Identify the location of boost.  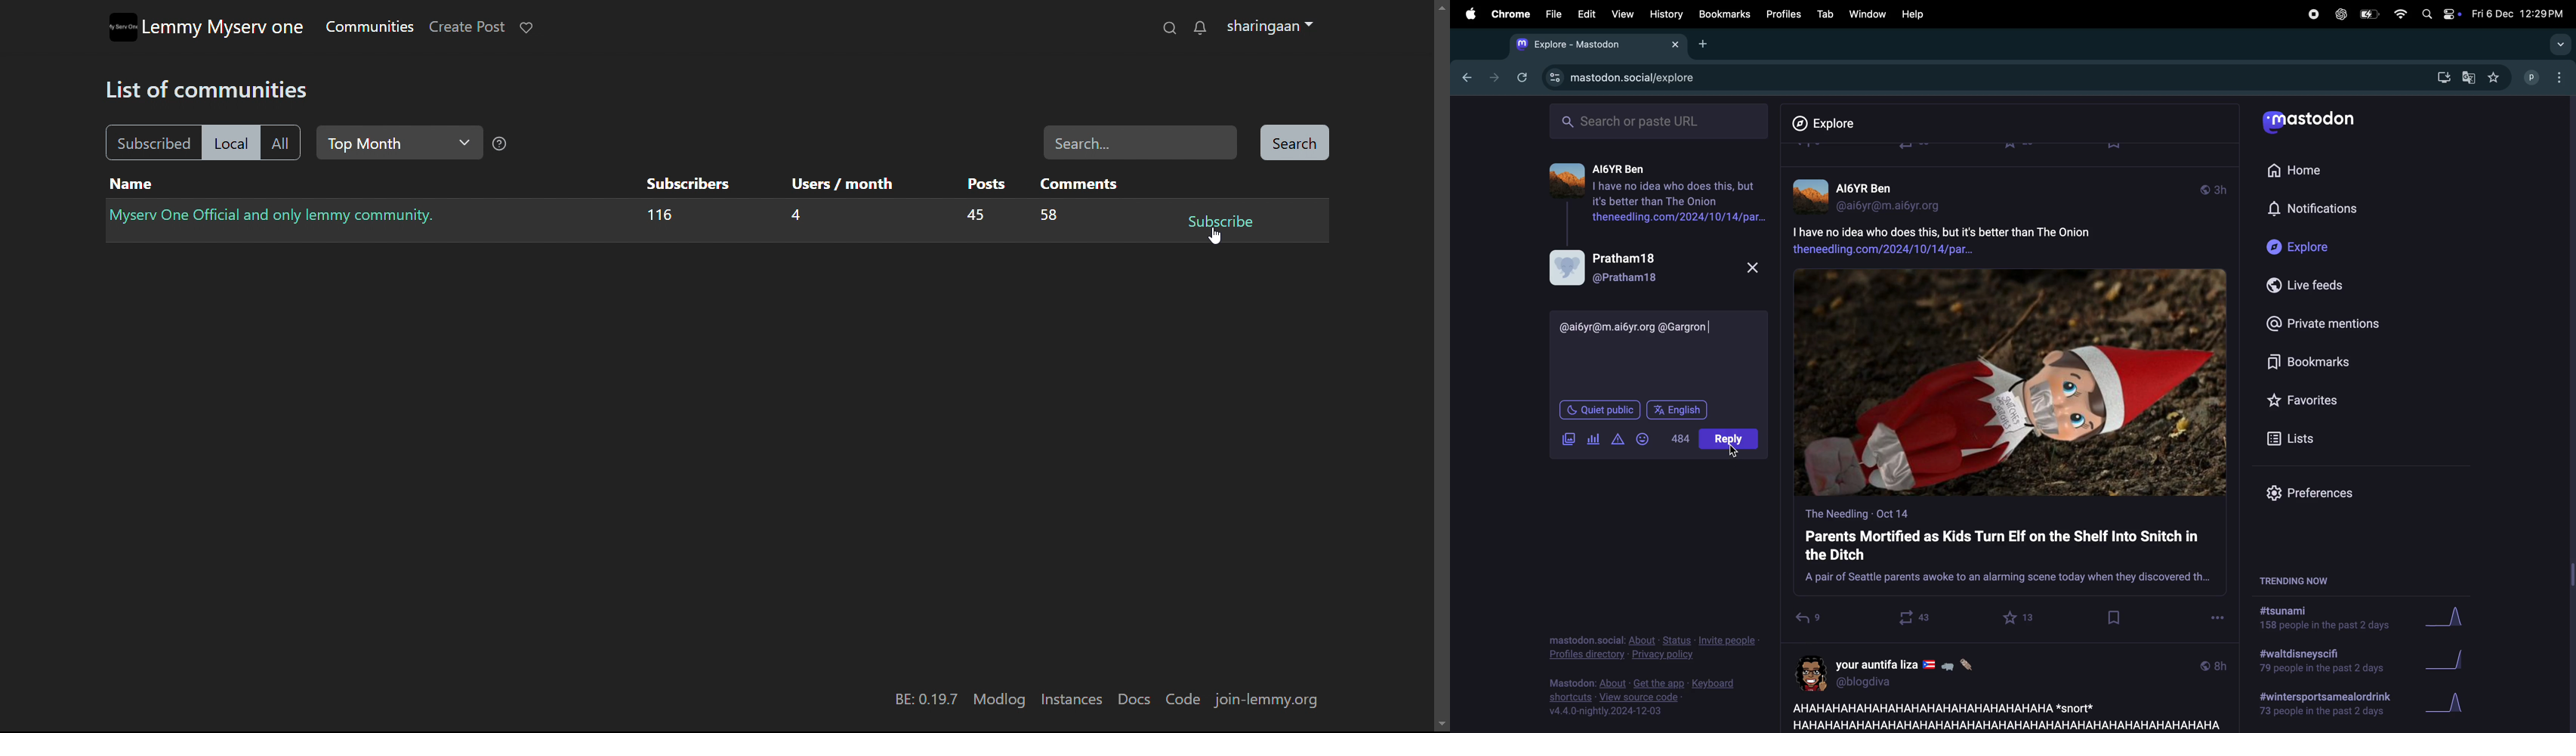
(1910, 617).